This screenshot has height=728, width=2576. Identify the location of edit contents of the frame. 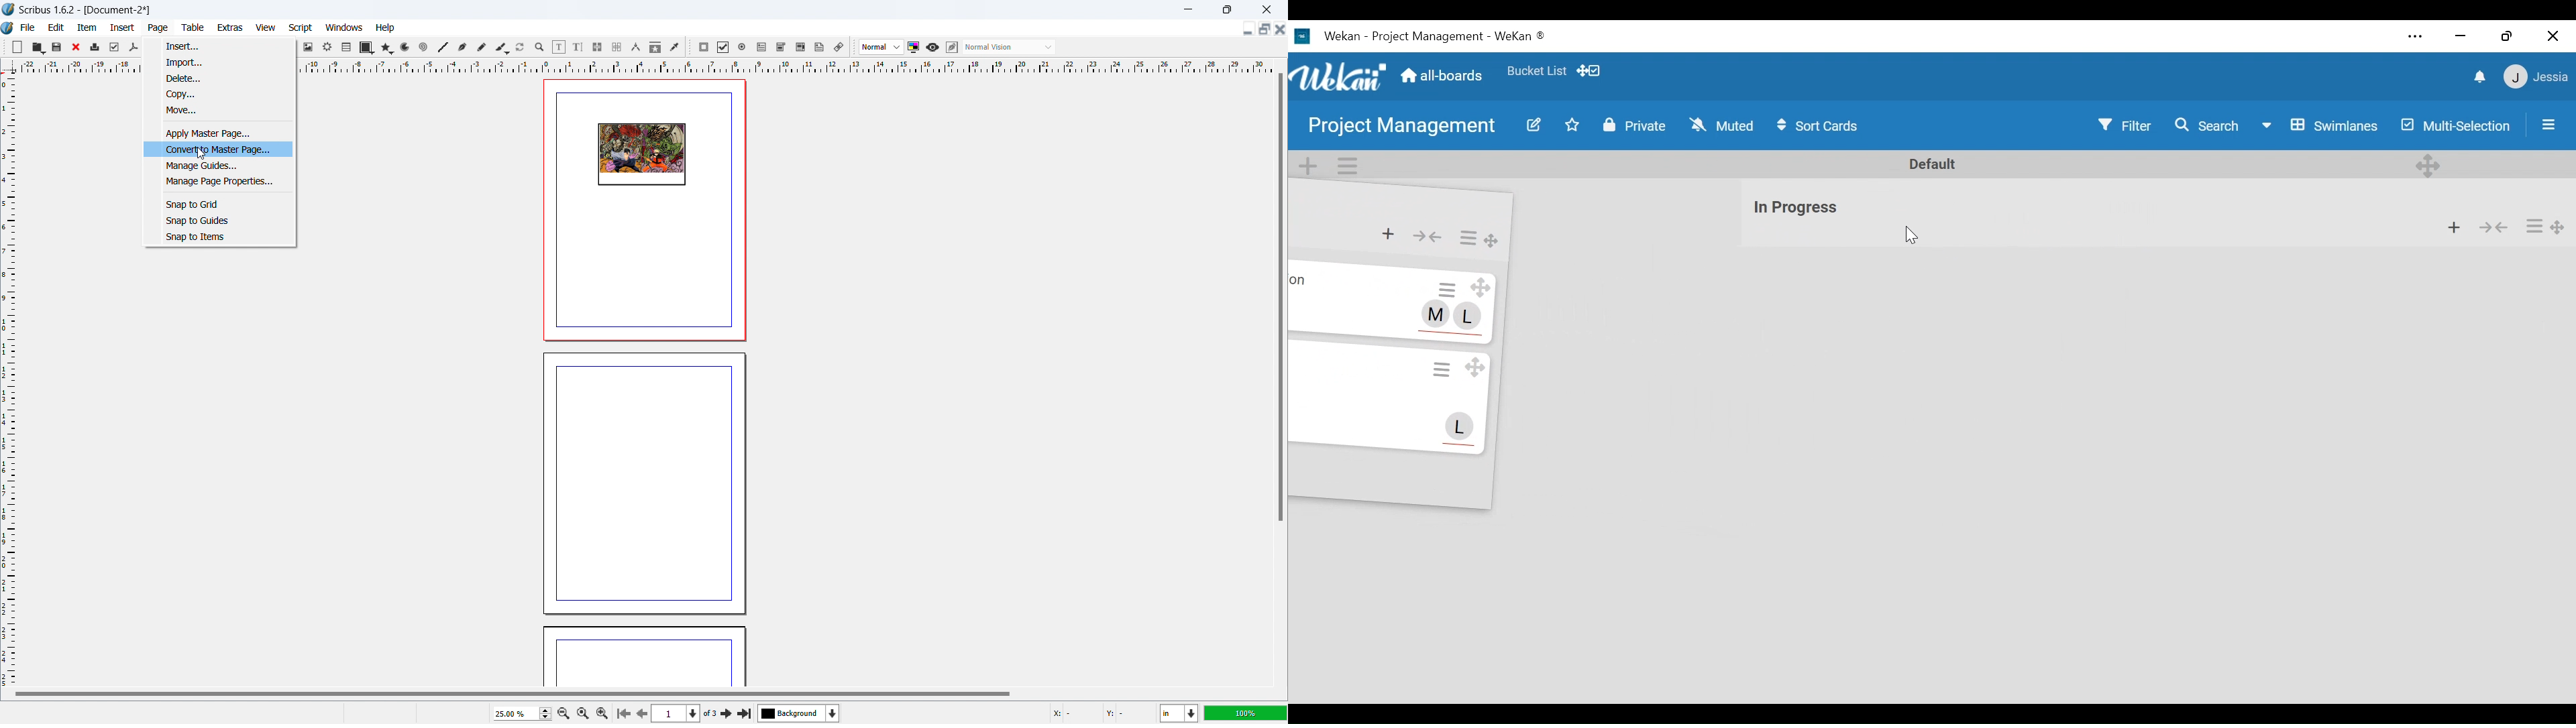
(559, 48).